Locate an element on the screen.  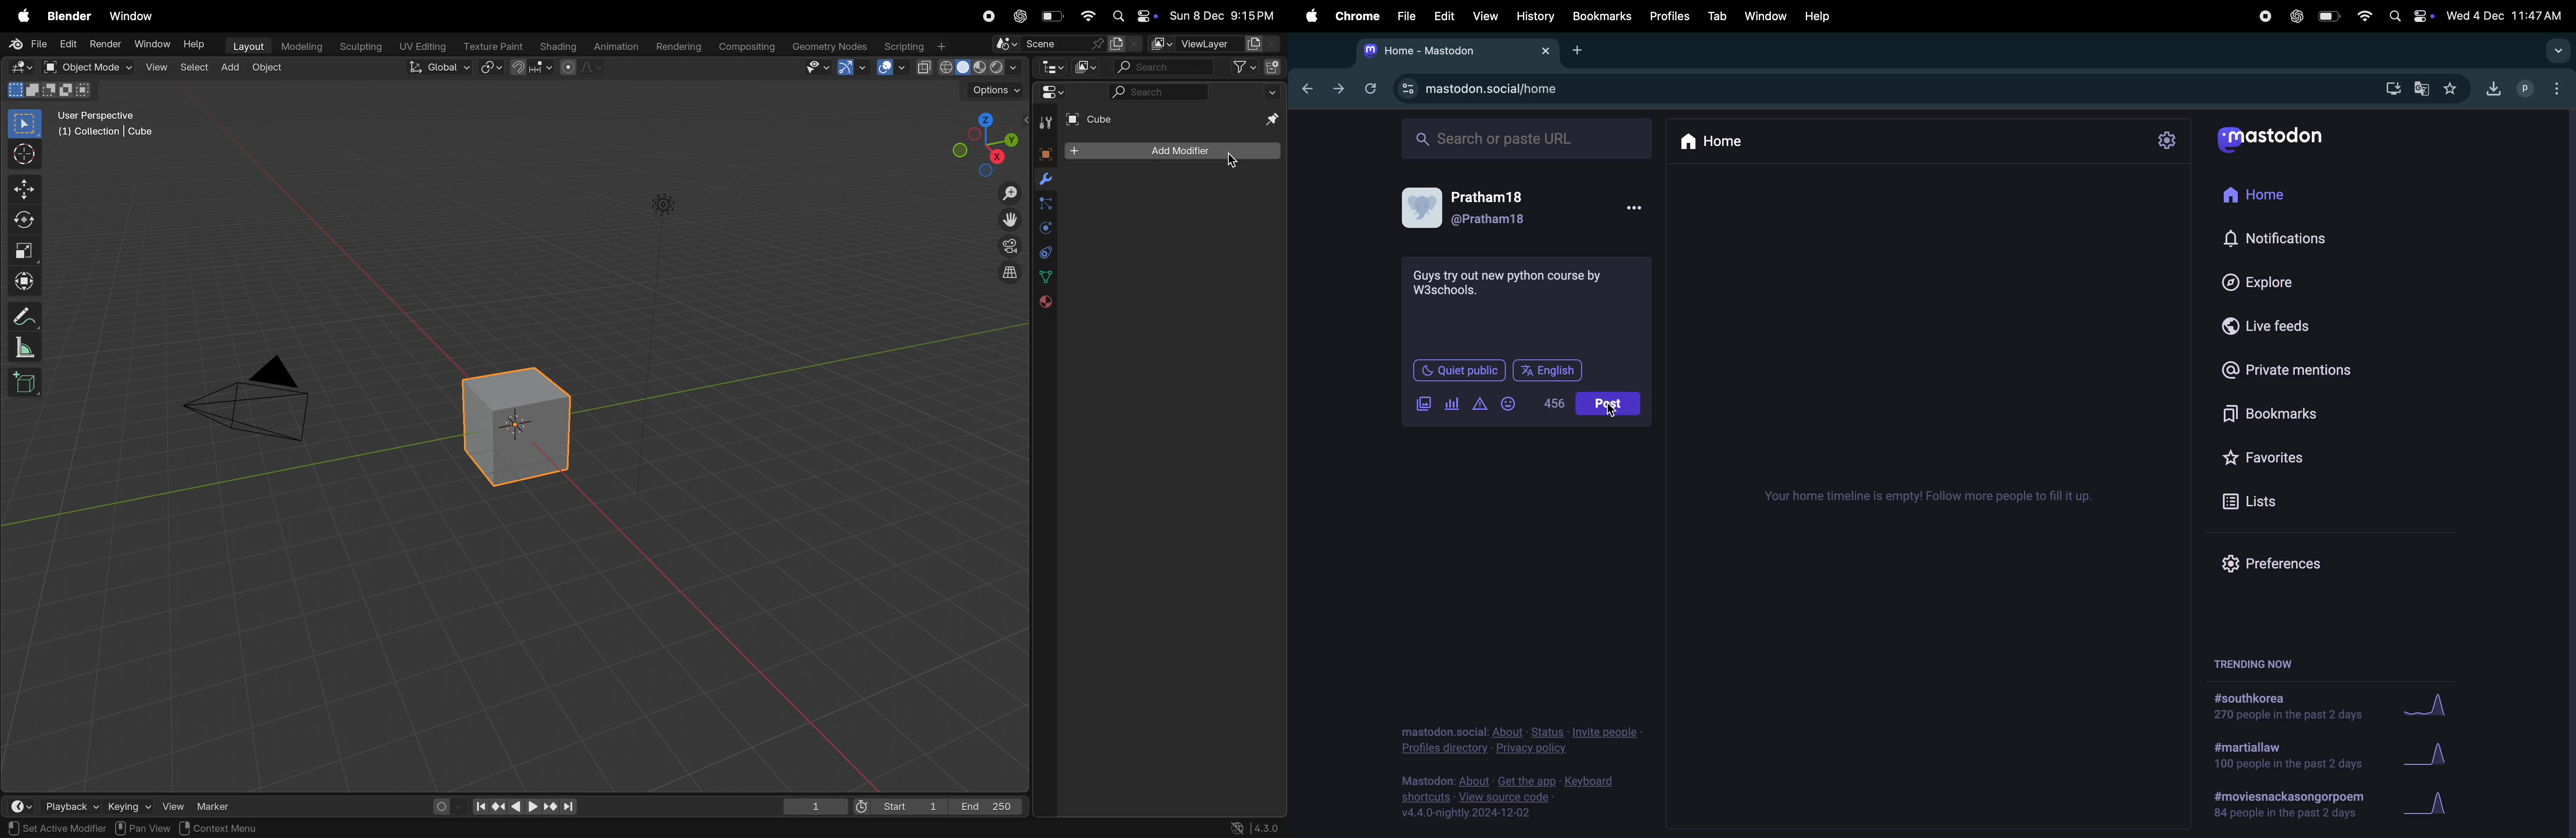
quiet public is located at coordinates (1458, 370).